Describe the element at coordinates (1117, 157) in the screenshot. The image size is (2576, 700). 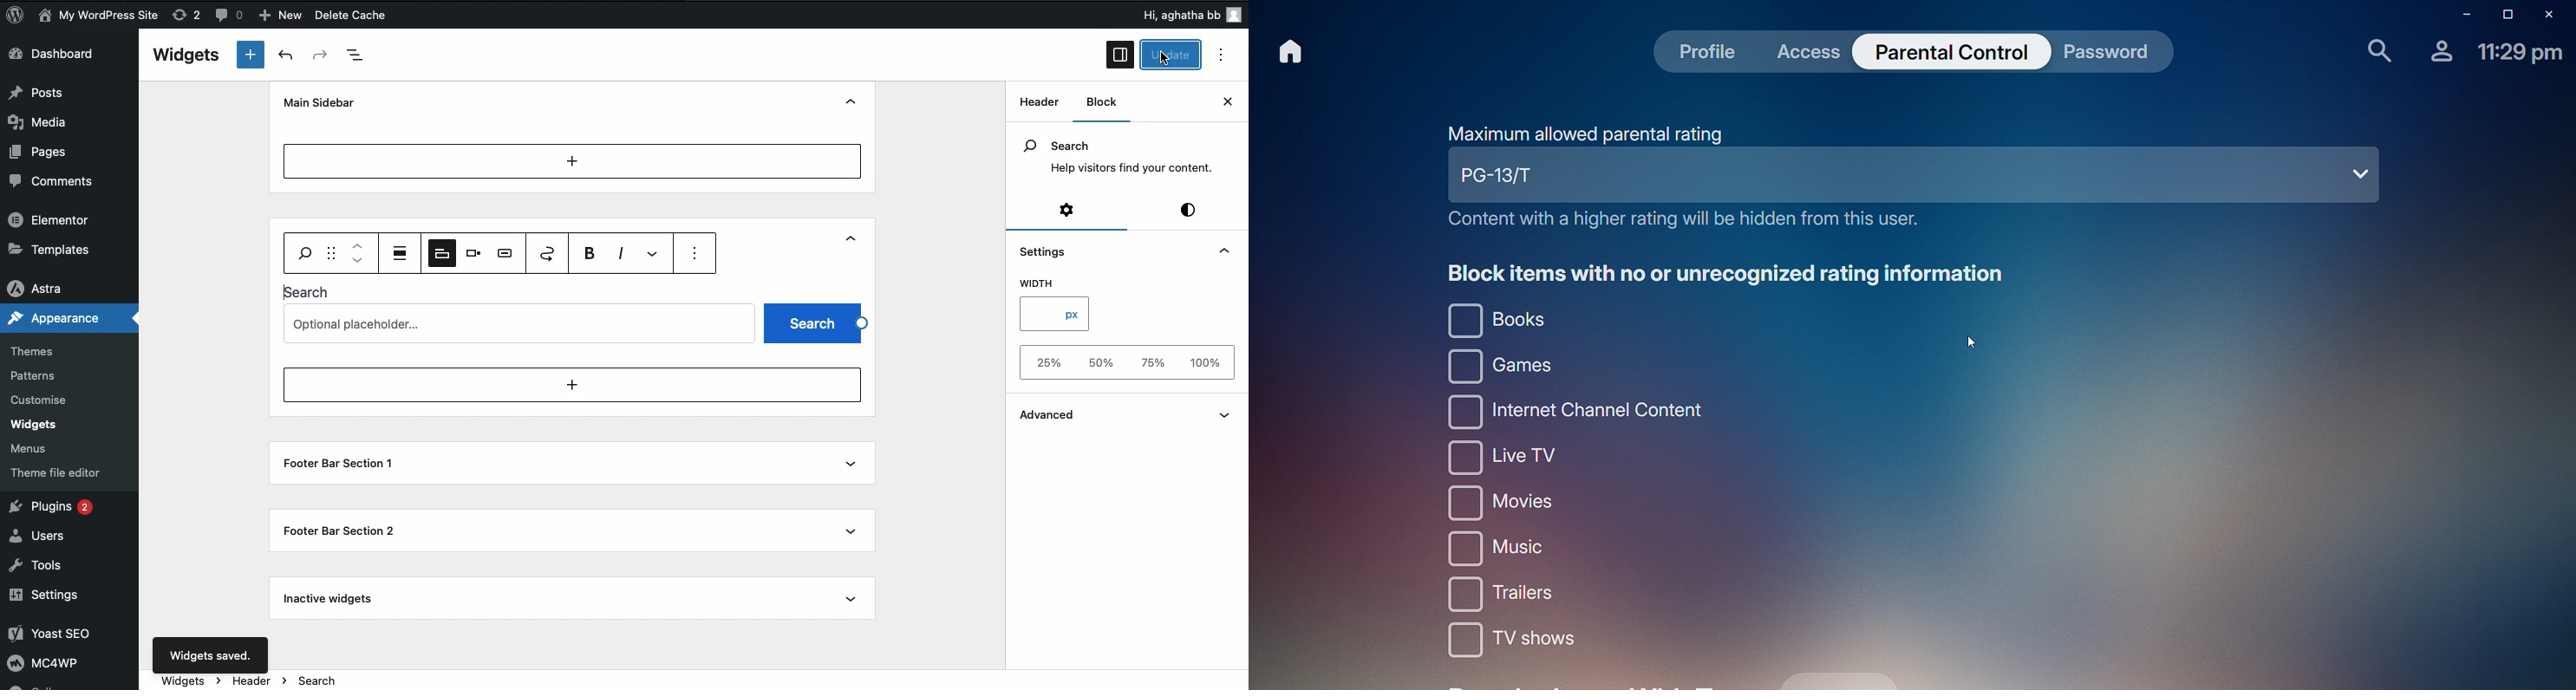
I see ` searchHelp visitors find your content.` at that location.